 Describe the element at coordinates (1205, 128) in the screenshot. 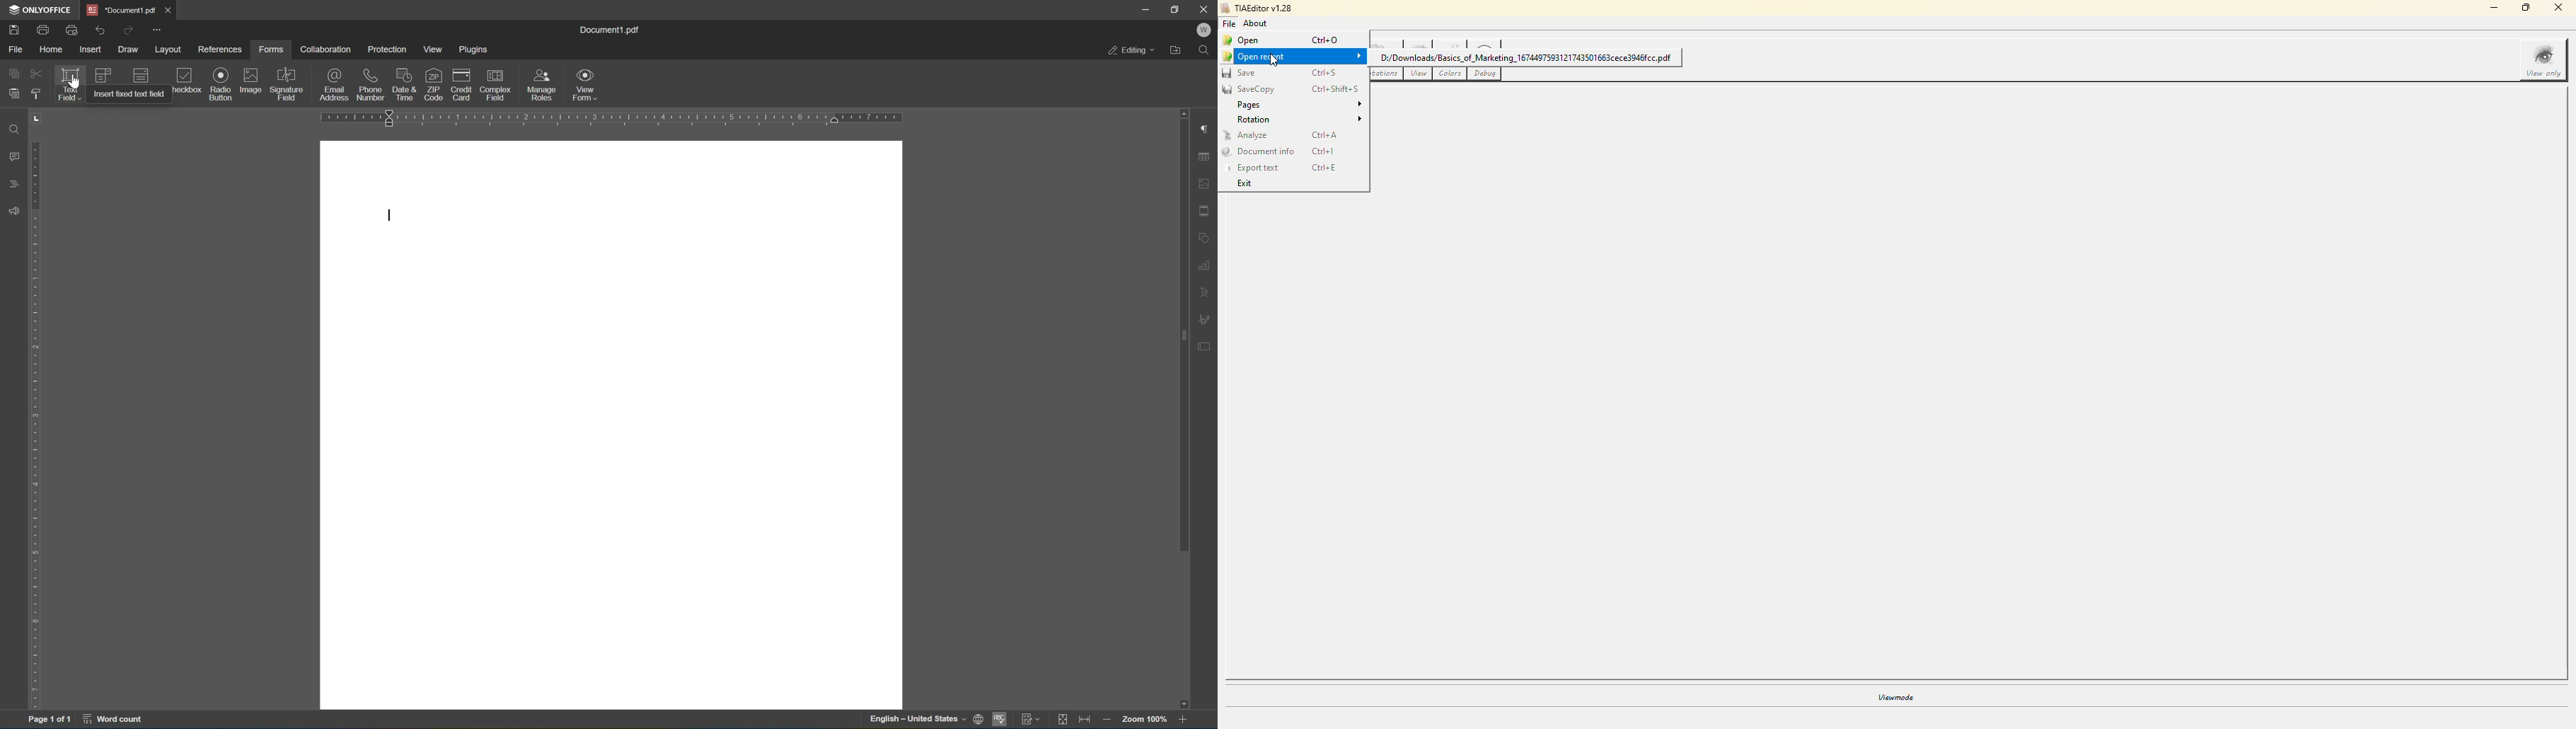

I see `paragraph settings` at that location.